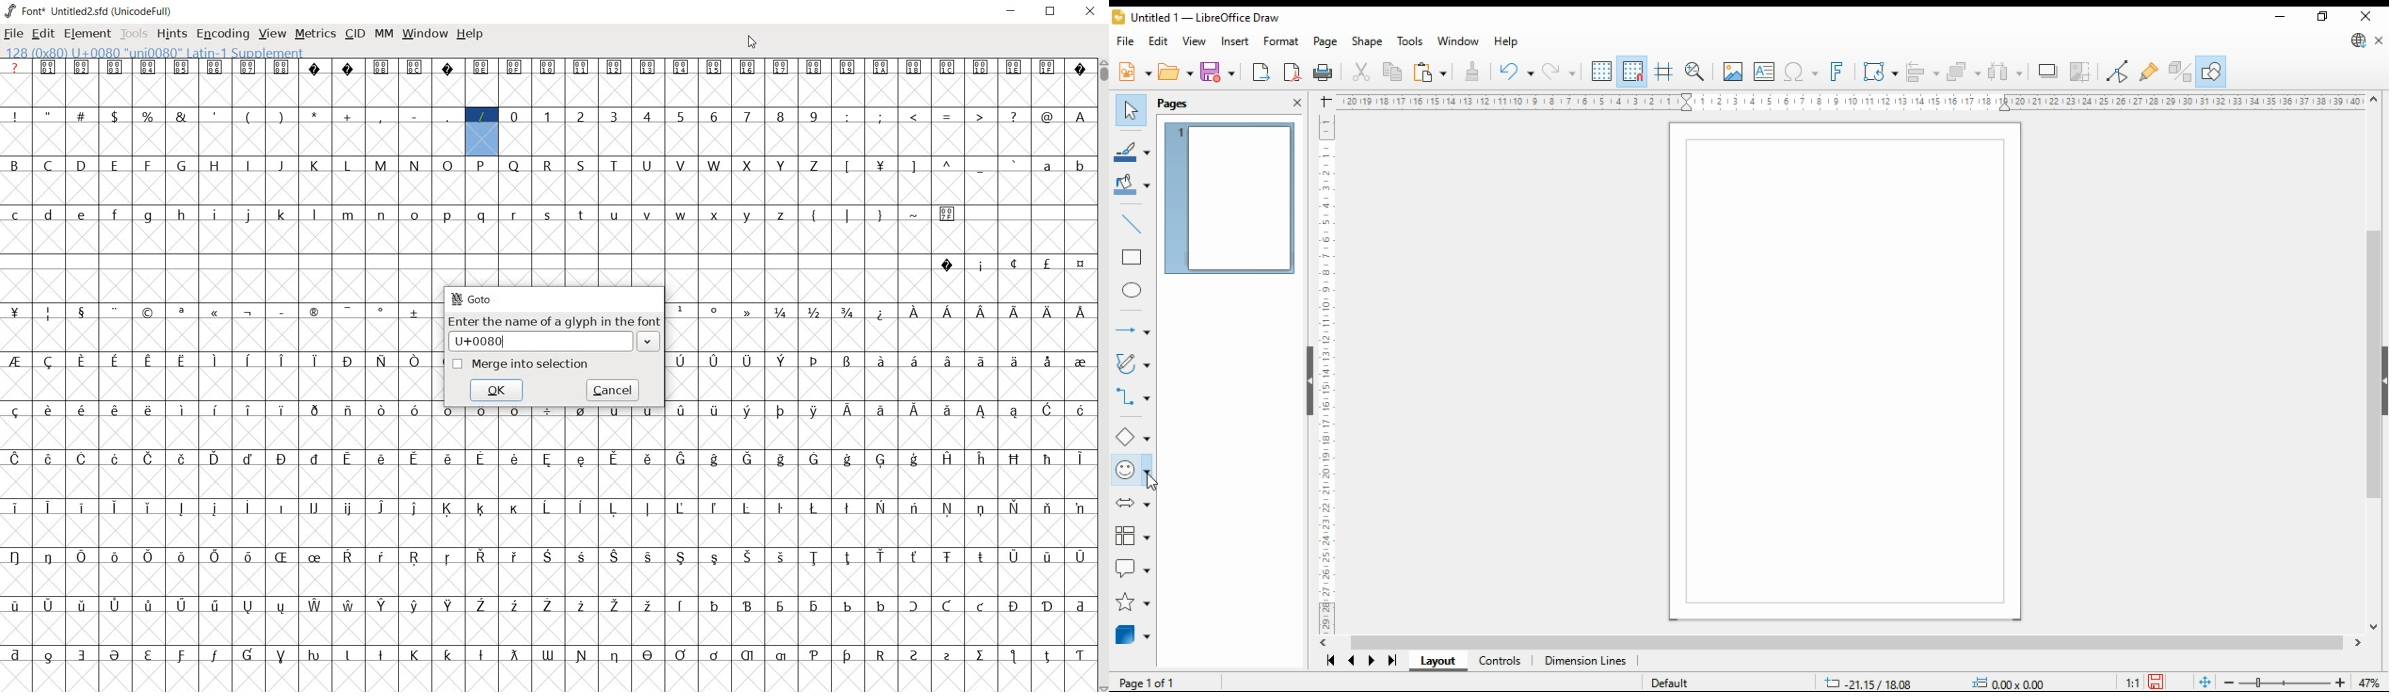 This screenshot has width=2408, height=700. Describe the element at coordinates (1280, 42) in the screenshot. I see `format` at that location.